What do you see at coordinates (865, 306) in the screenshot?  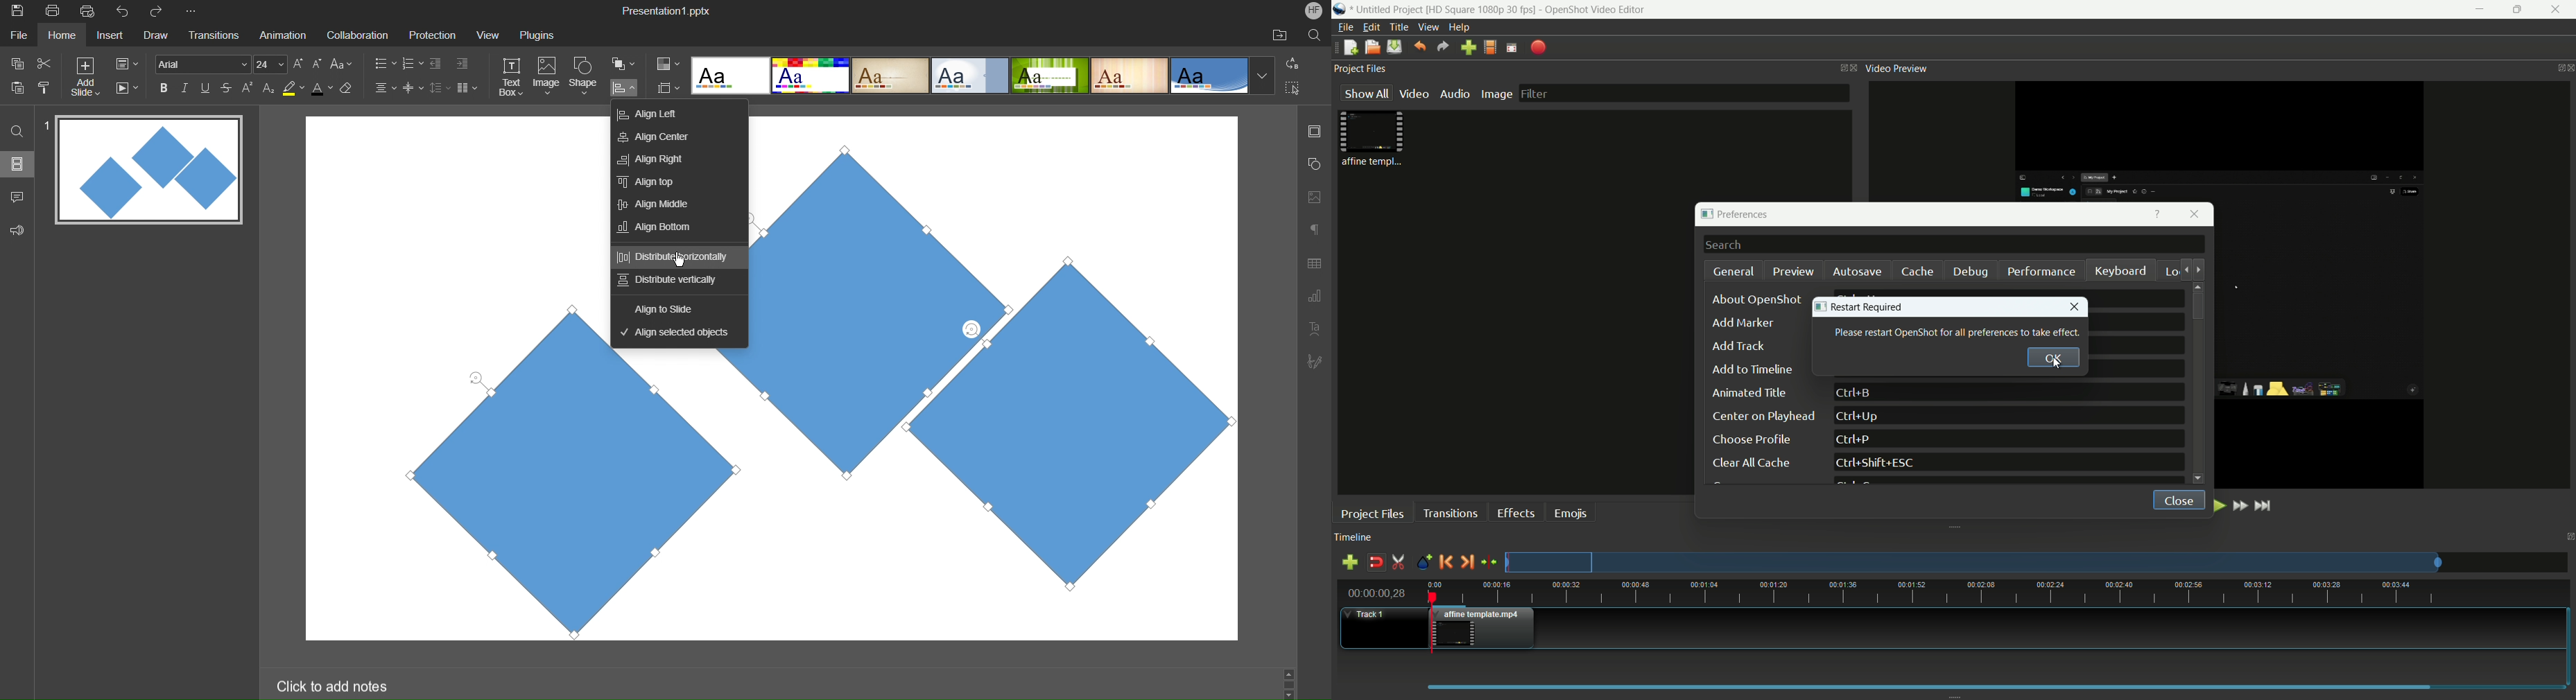 I see `Shape 2 Selected` at bounding box center [865, 306].